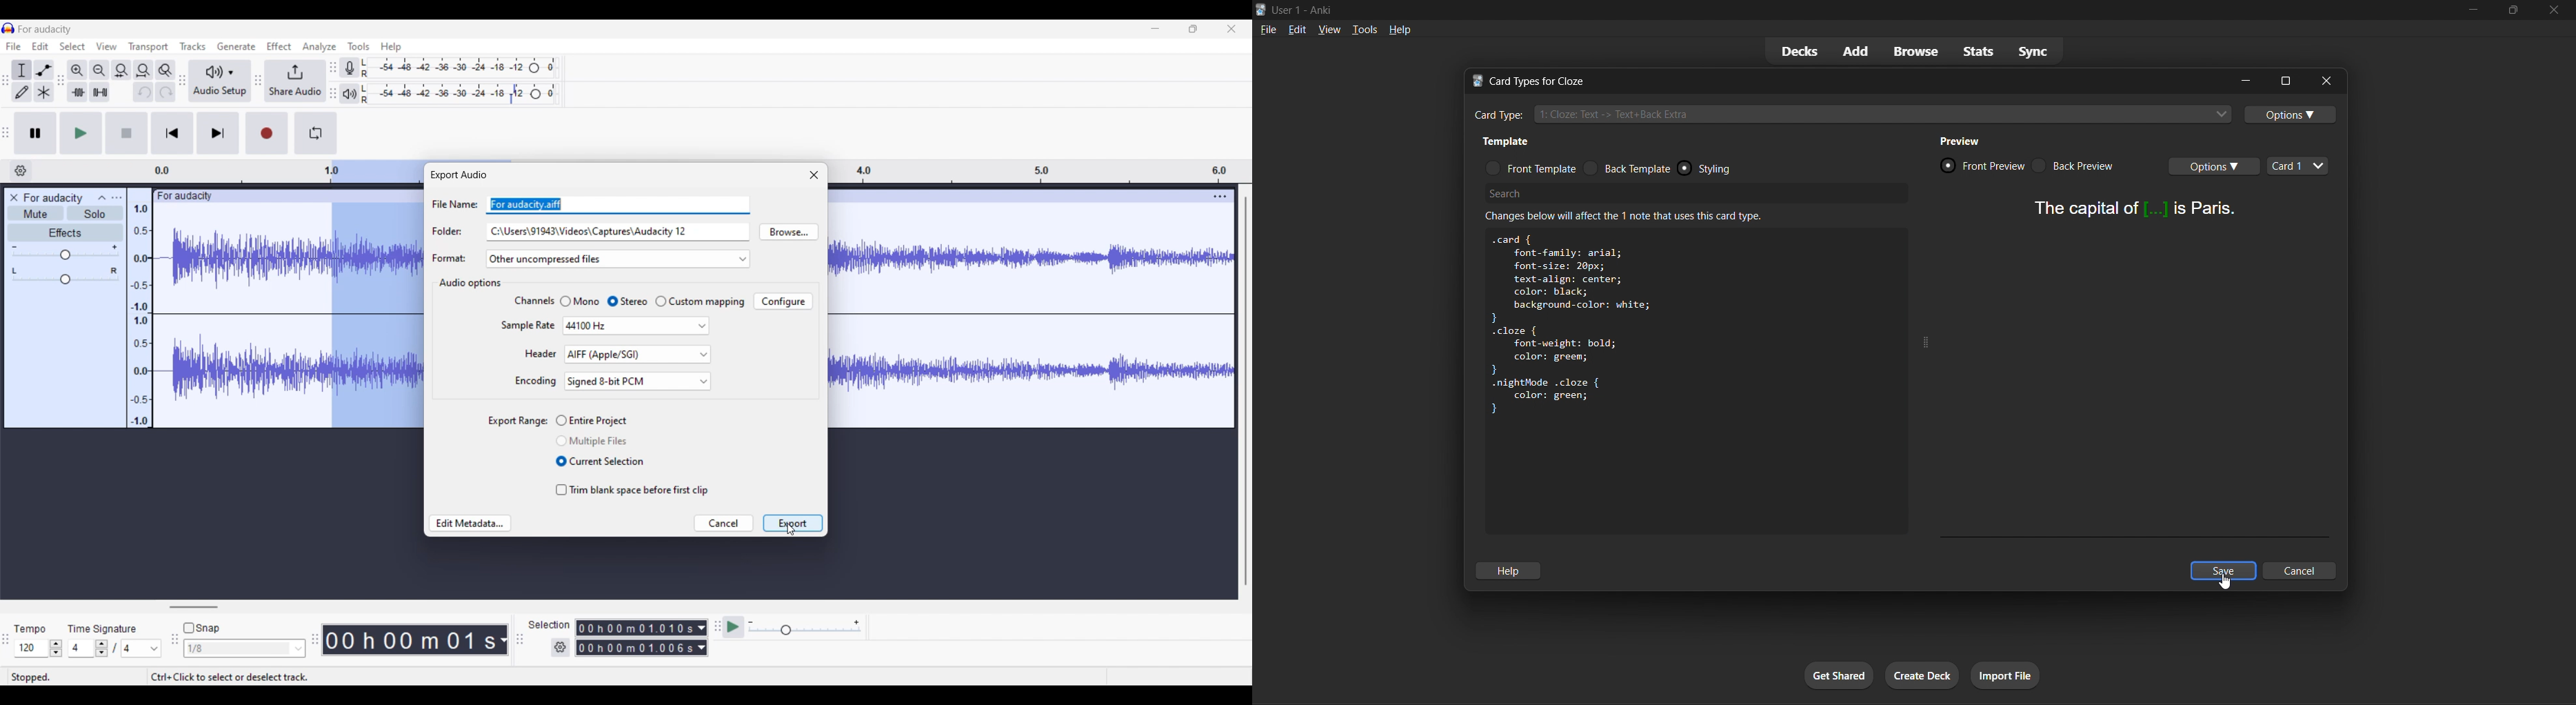 This screenshot has height=728, width=2576. I want to click on card types, so click(2297, 165).